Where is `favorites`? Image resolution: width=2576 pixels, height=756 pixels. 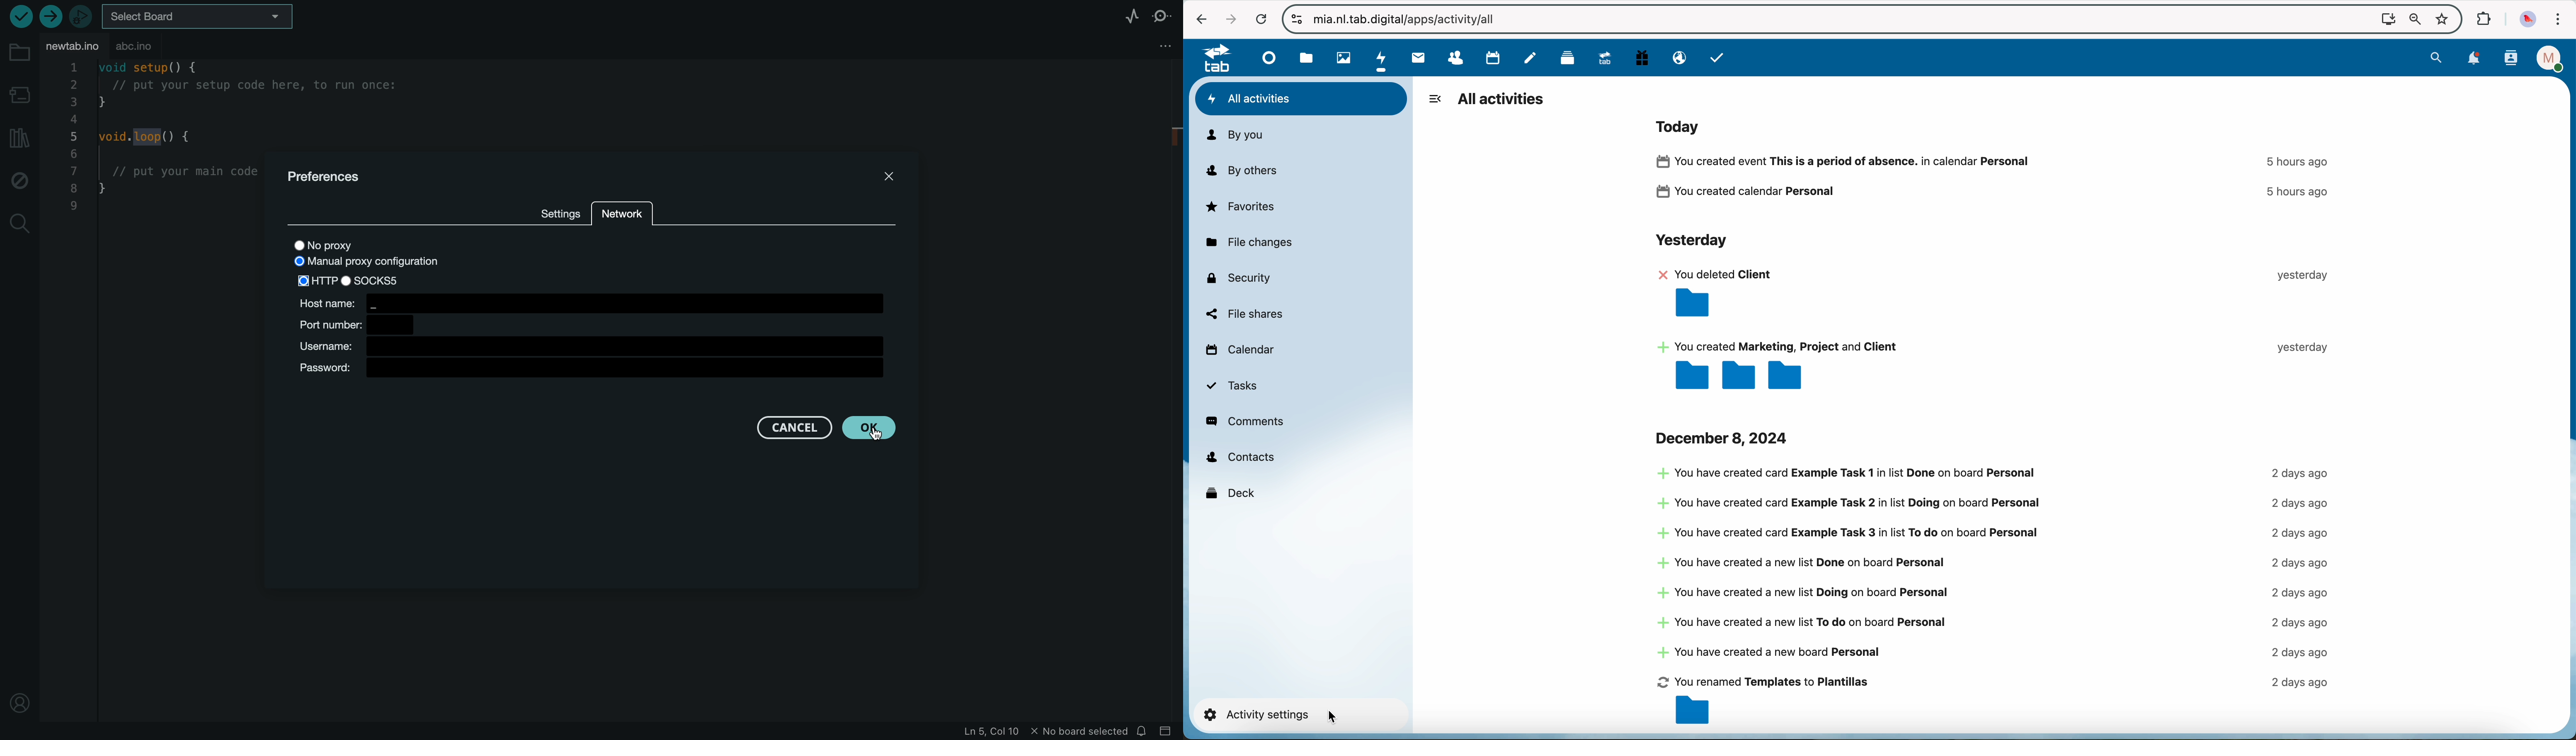 favorites is located at coordinates (2444, 19).